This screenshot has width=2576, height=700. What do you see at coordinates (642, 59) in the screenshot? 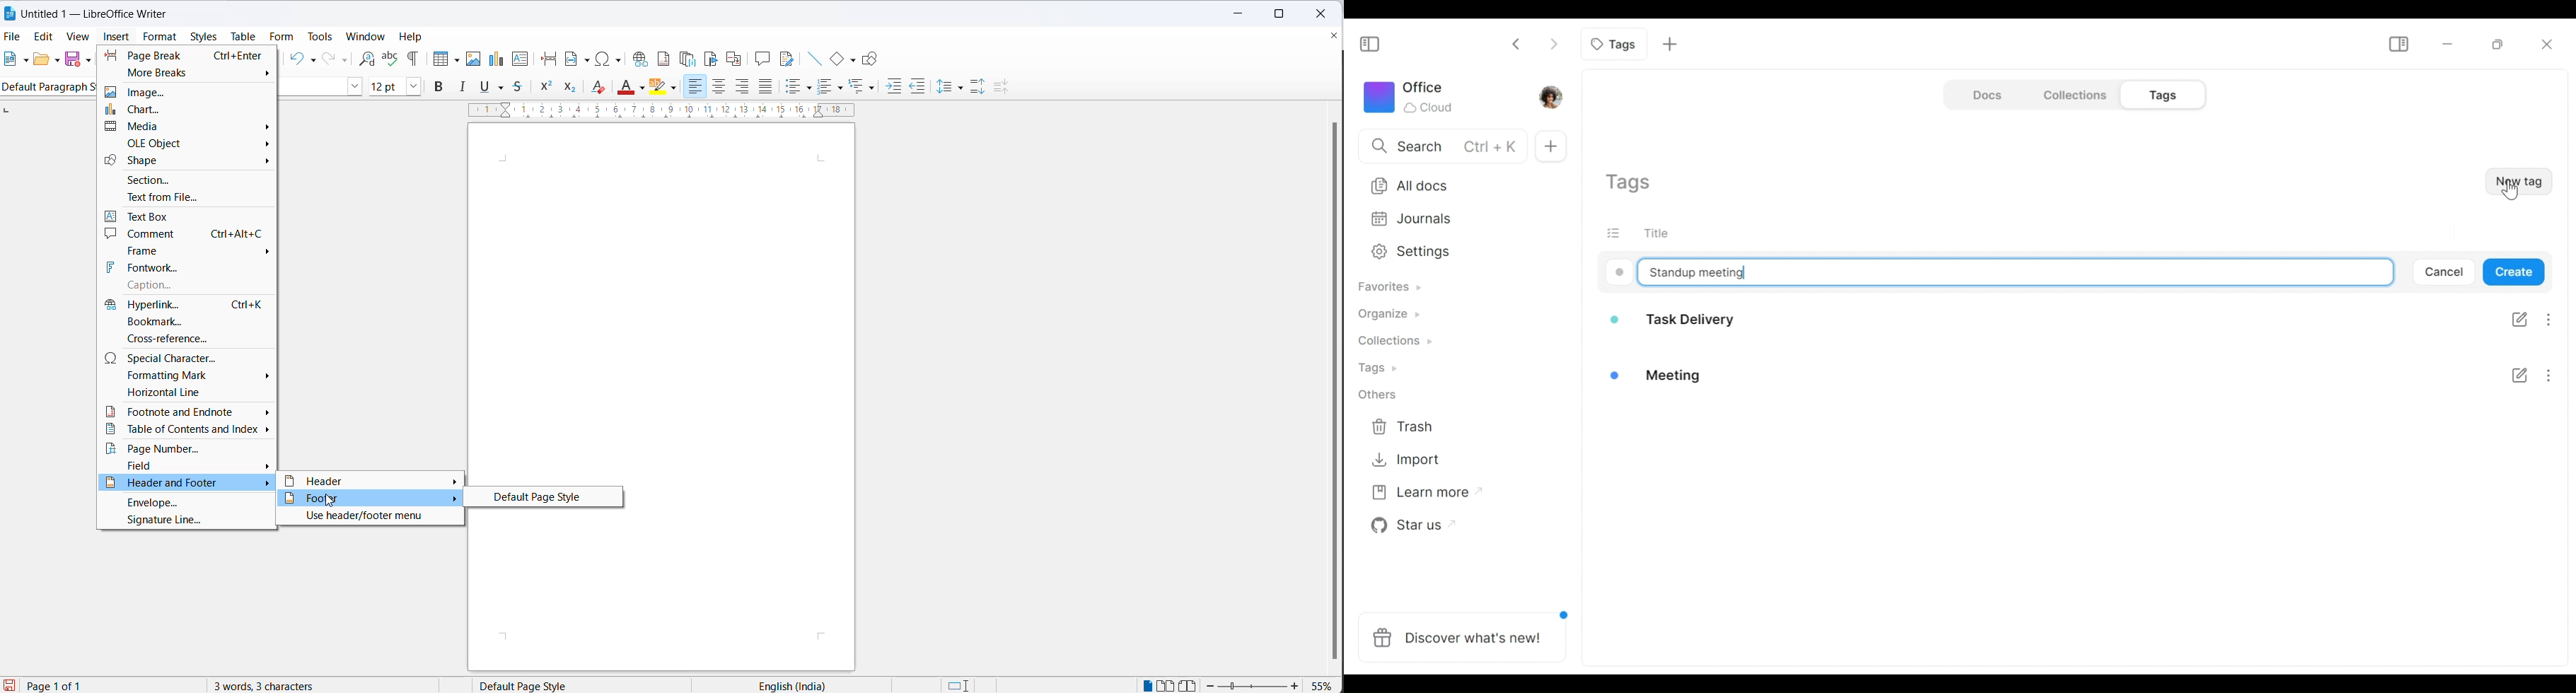
I see `insert hyperlinks` at bounding box center [642, 59].